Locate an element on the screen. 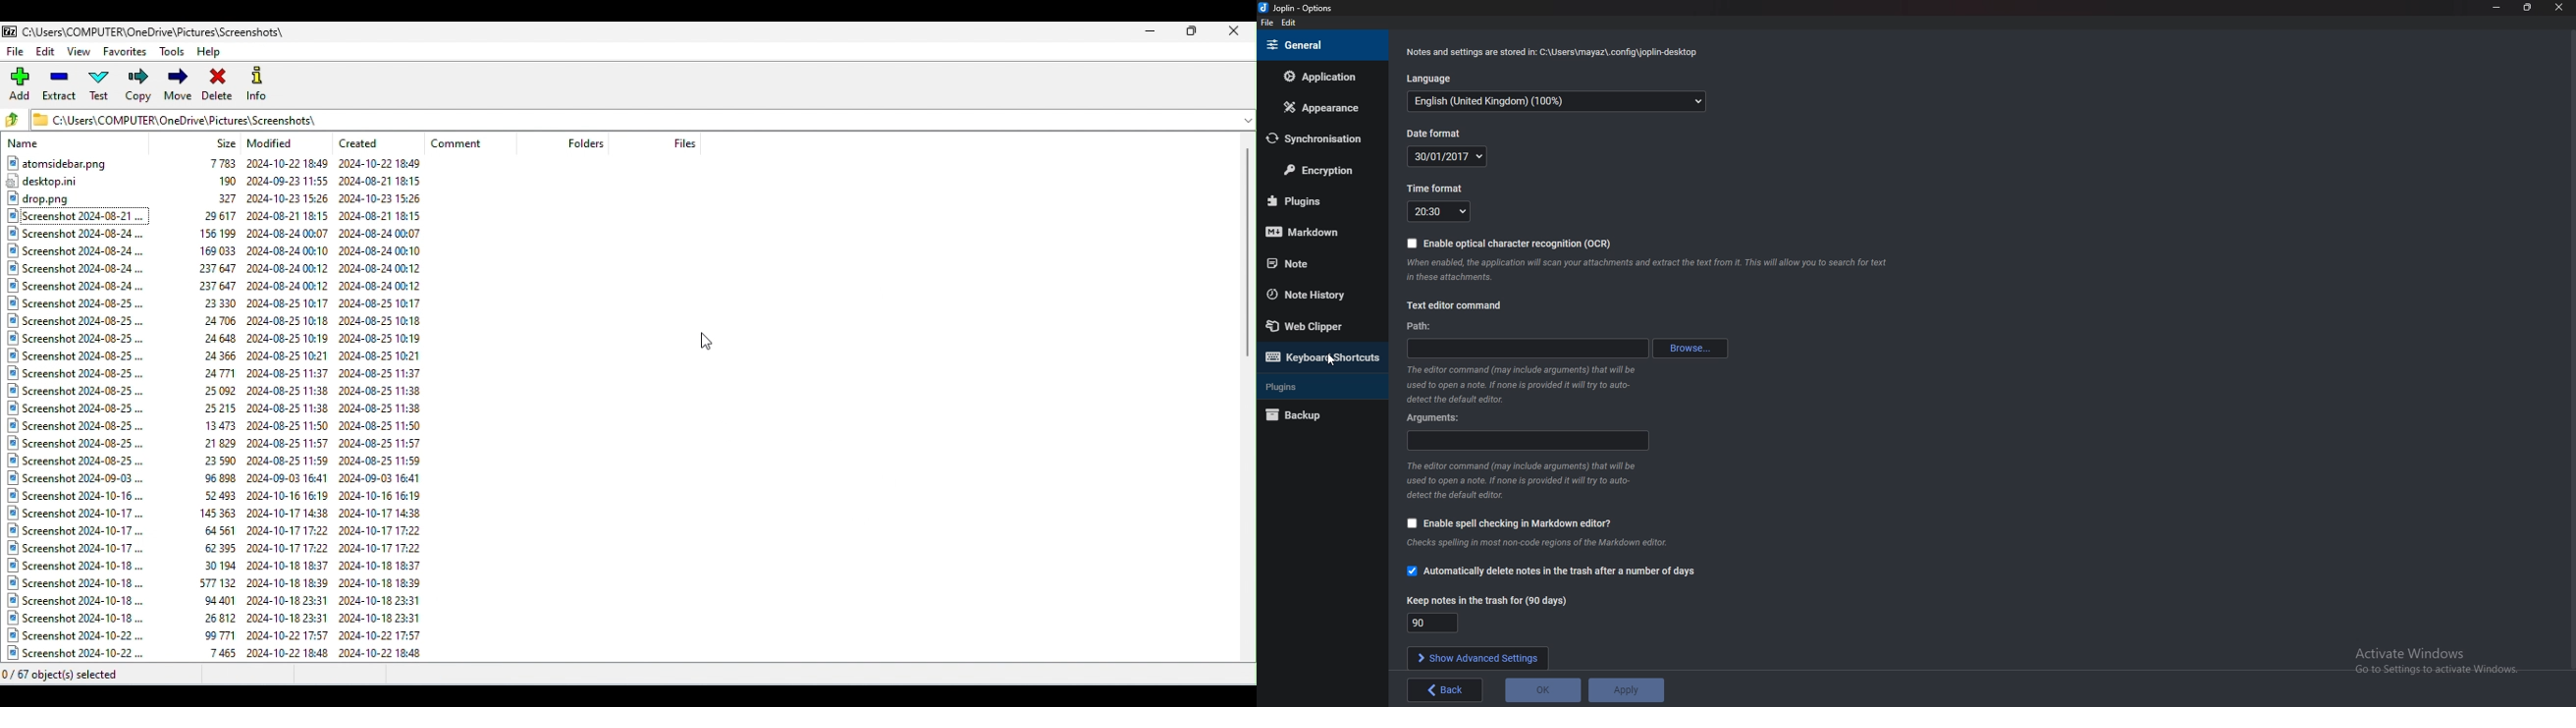 This screenshot has height=728, width=2576. Keep notes in the trash for is located at coordinates (1433, 622).